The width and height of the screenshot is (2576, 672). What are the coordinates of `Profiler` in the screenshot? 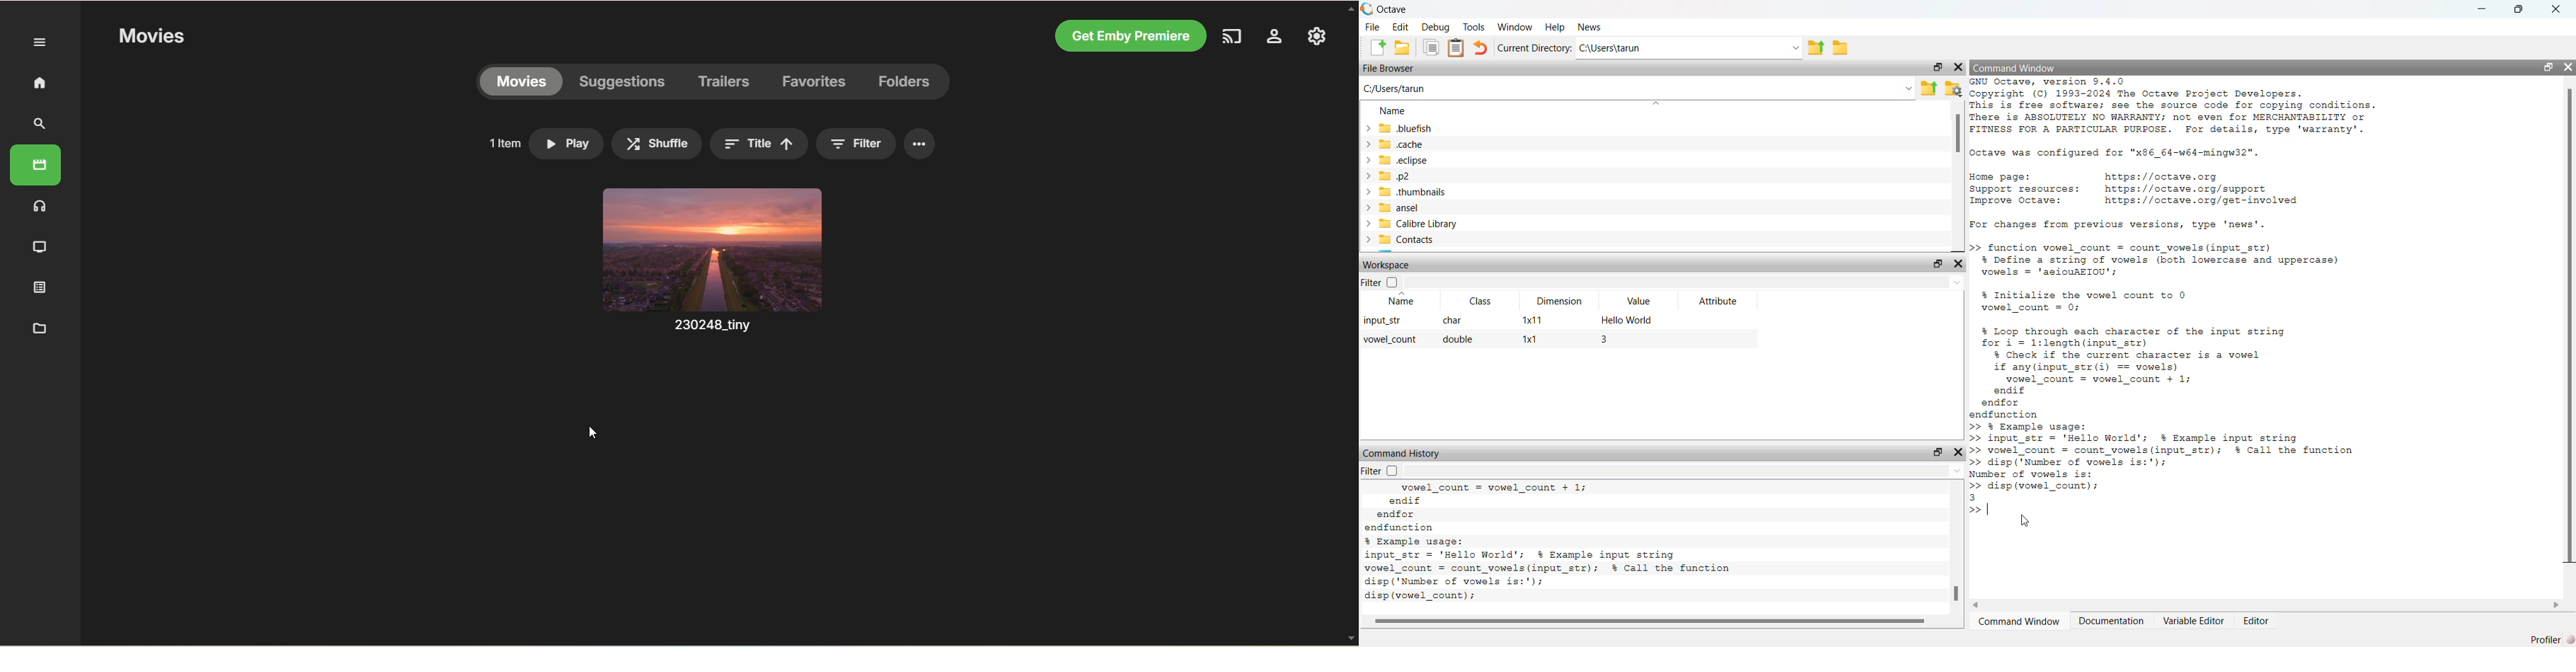 It's located at (2546, 639).